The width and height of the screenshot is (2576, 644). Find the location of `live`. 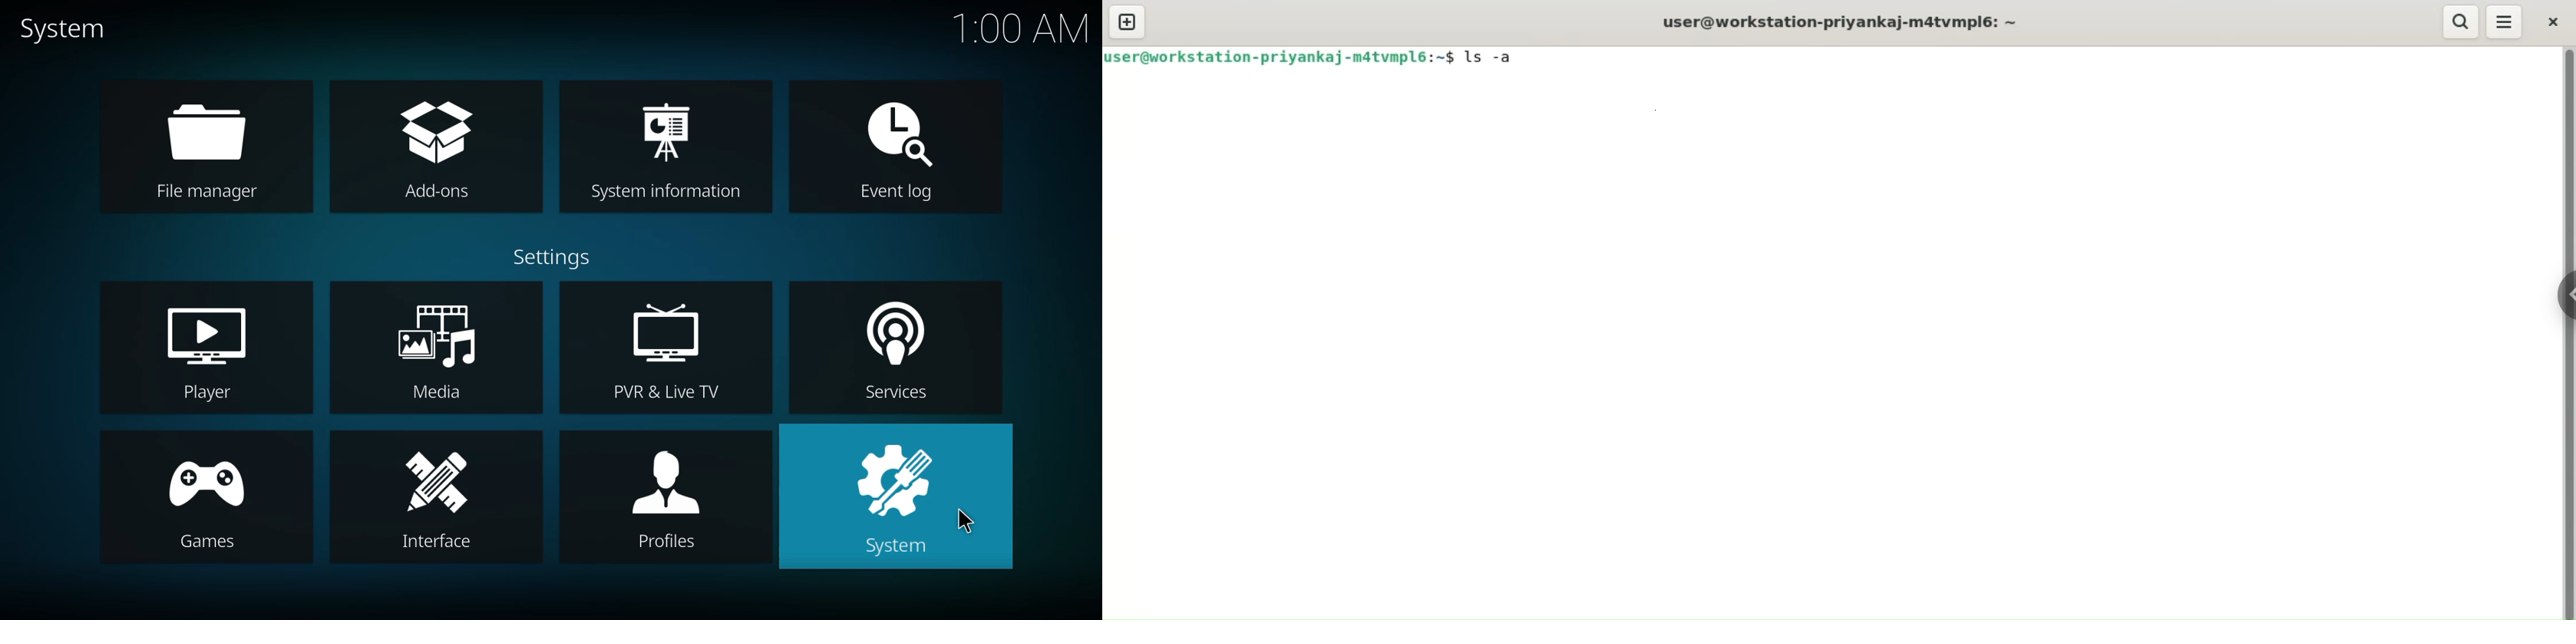

live is located at coordinates (667, 354).